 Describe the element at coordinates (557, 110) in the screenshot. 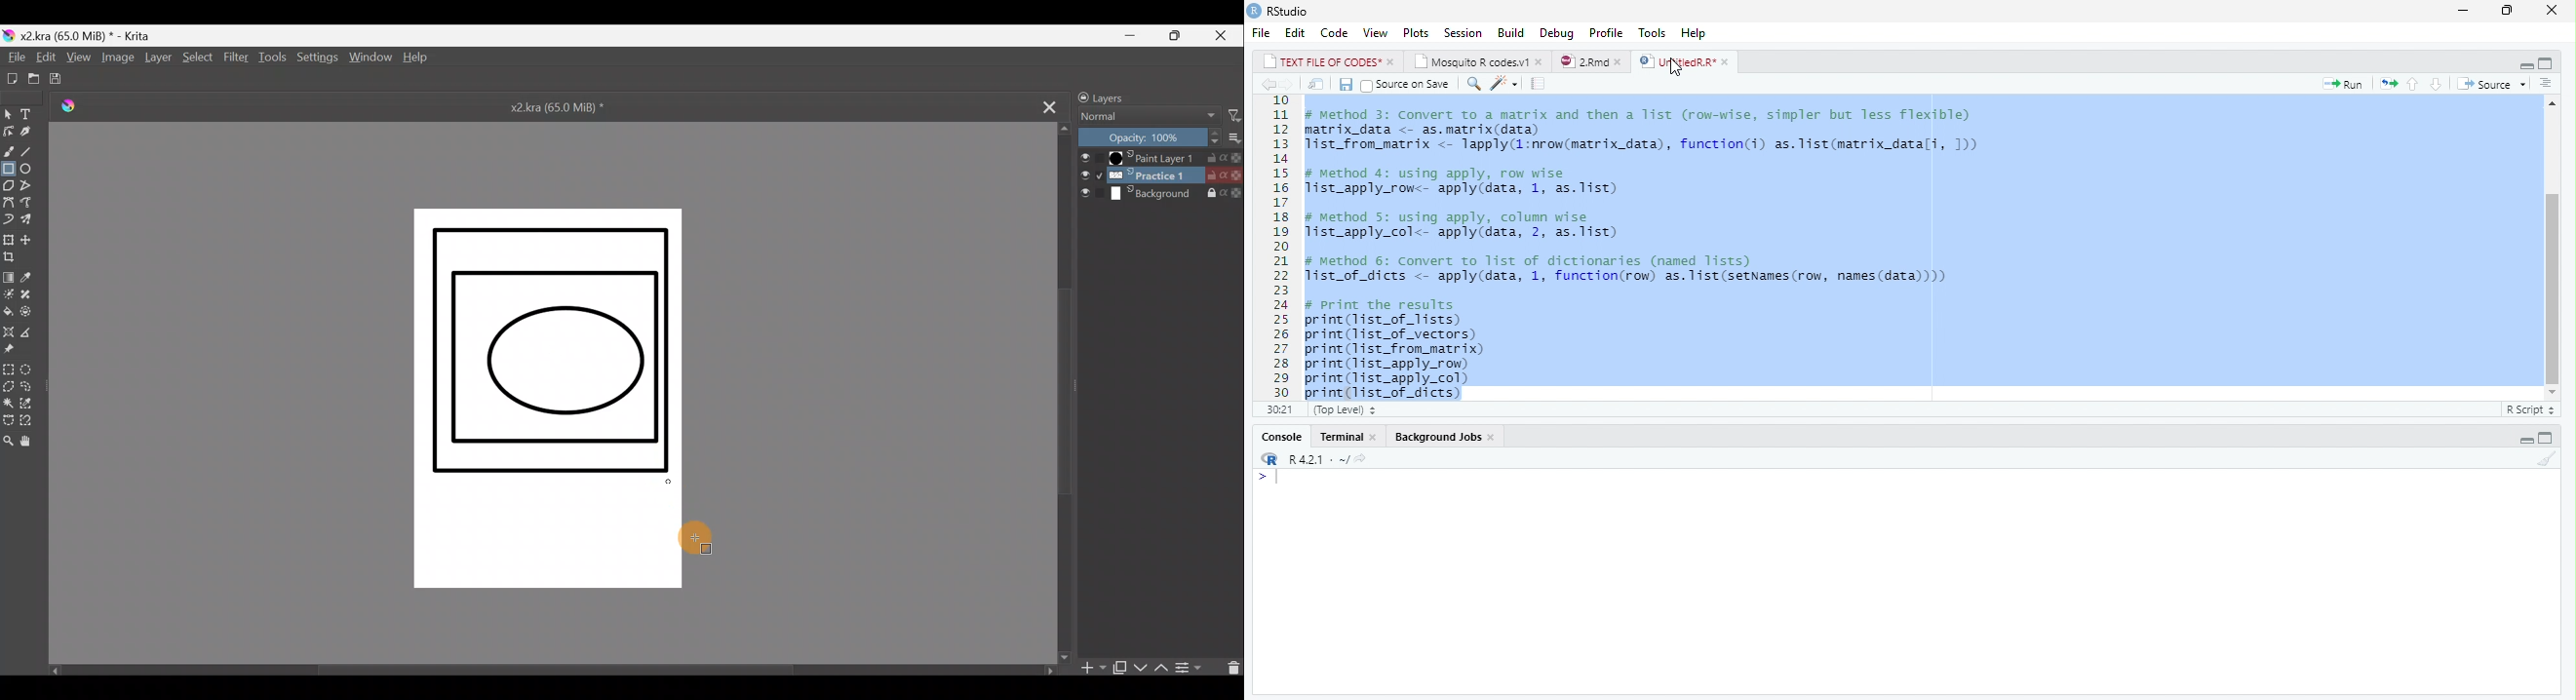

I see `x2.kra (65.0 MiB) *` at that location.